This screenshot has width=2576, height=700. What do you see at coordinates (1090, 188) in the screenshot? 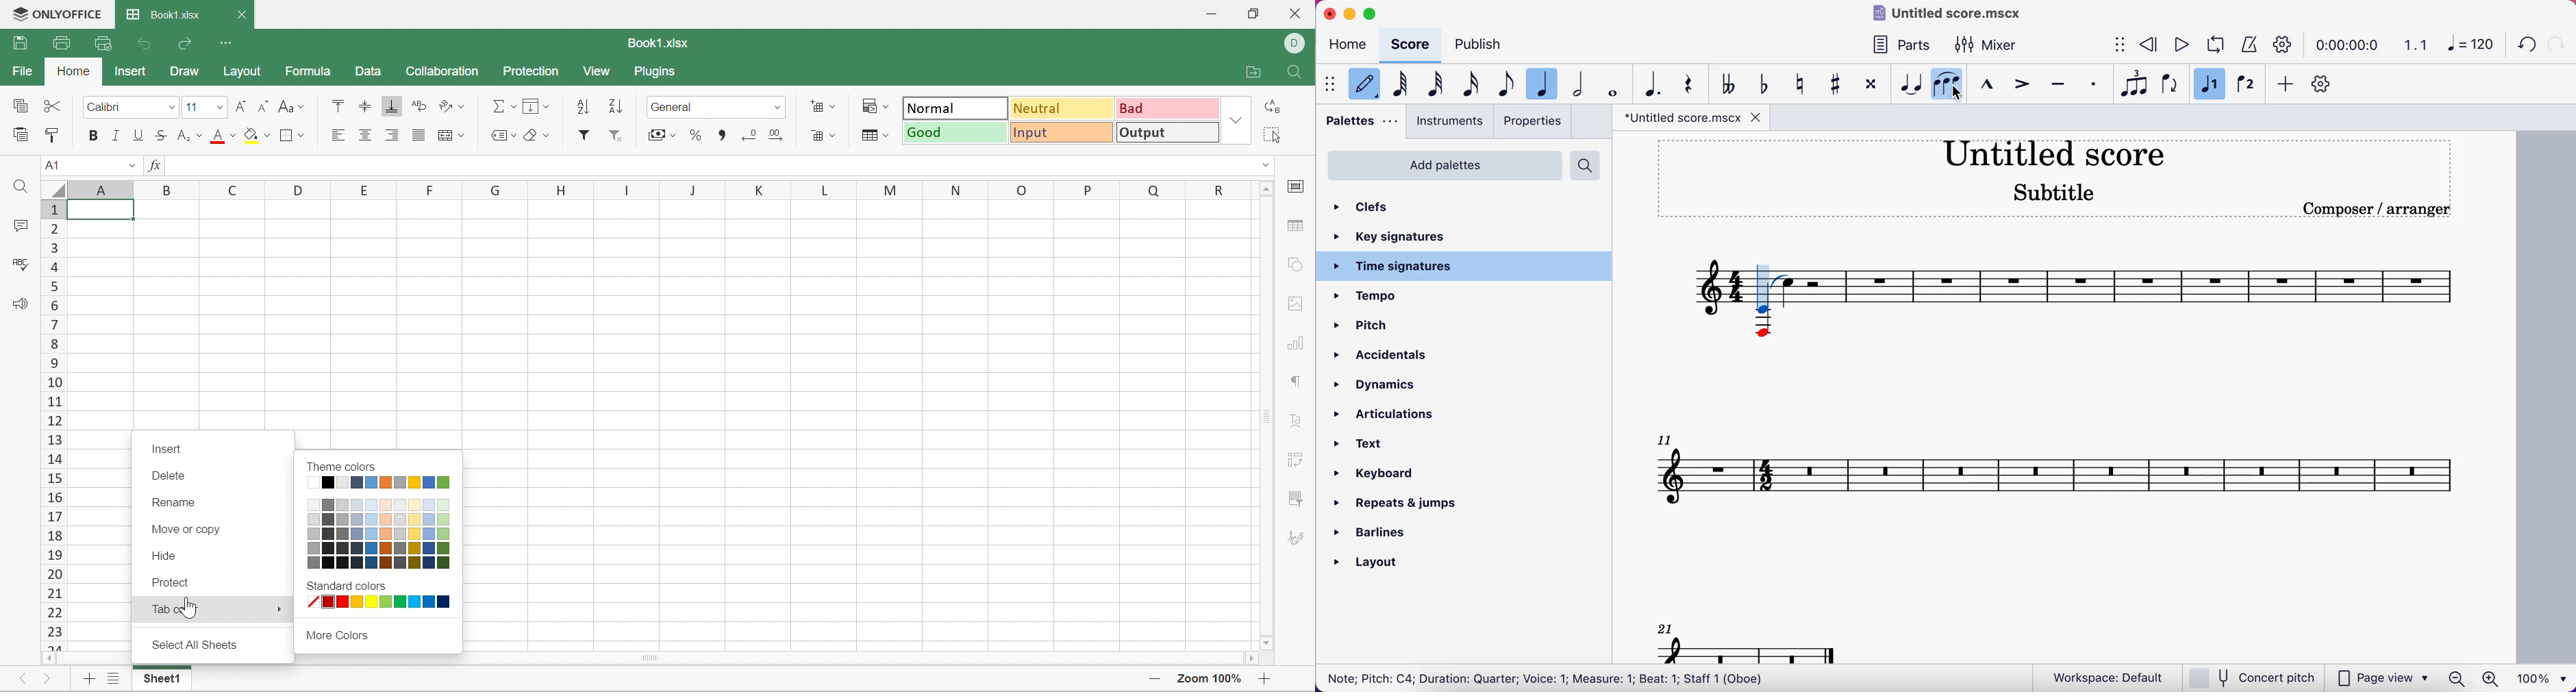
I see `P` at bounding box center [1090, 188].